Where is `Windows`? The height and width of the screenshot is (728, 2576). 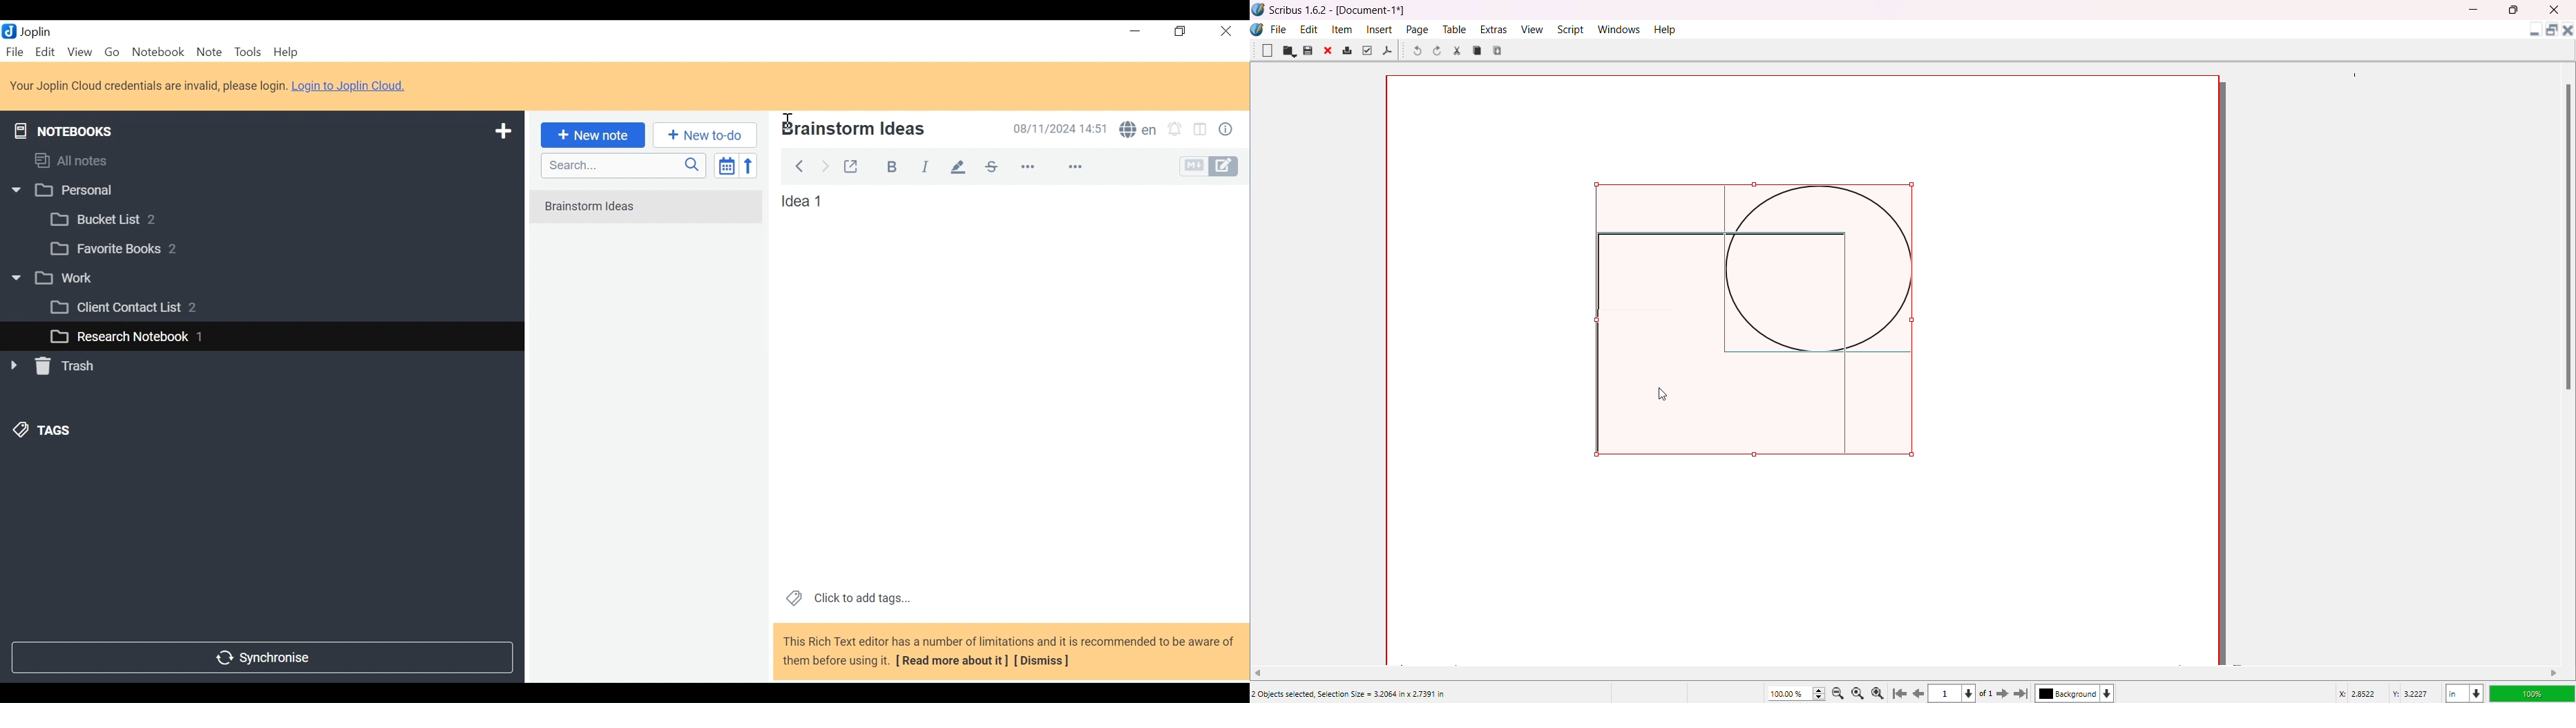 Windows is located at coordinates (1621, 29).